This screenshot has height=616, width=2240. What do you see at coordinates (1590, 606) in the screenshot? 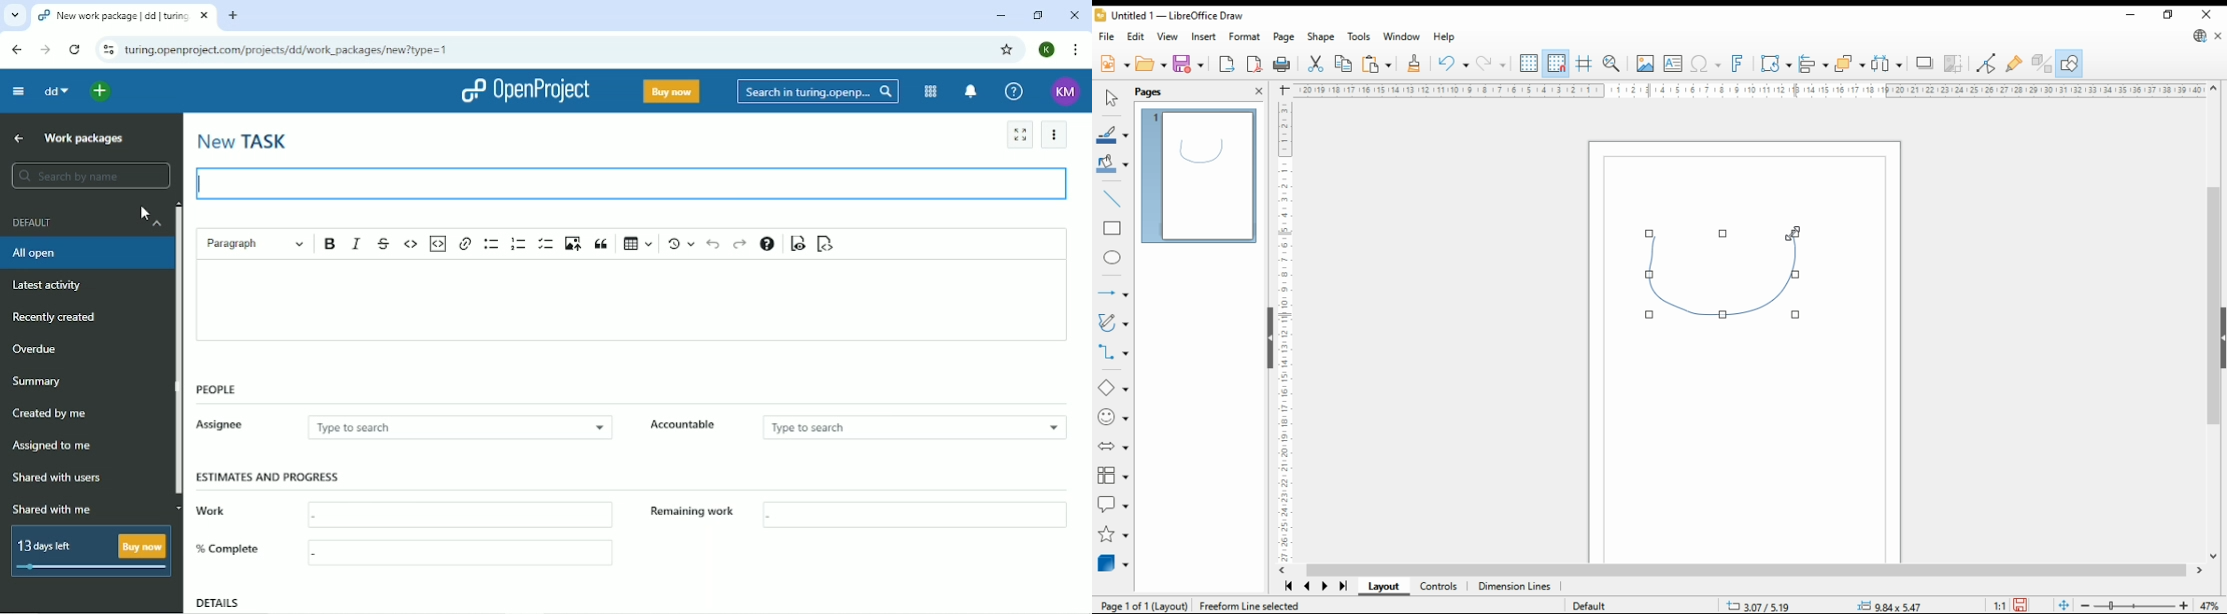
I see `default` at bounding box center [1590, 606].